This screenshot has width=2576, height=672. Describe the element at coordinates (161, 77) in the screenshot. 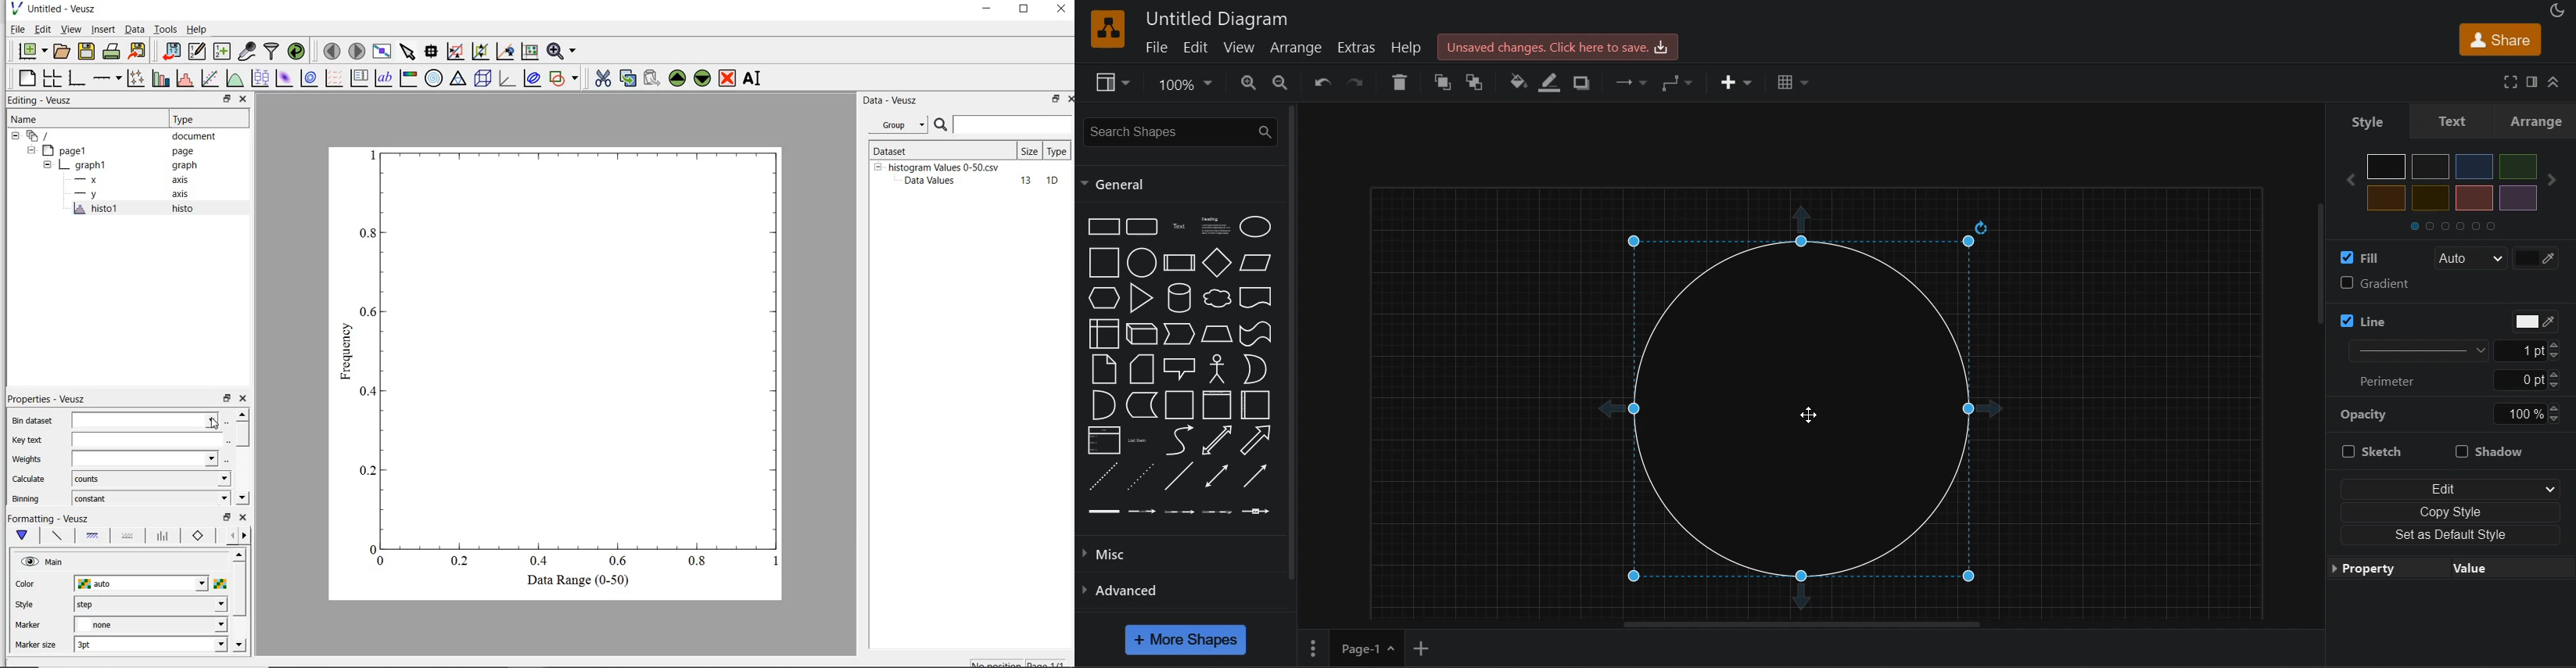

I see `plot bar charts` at that location.